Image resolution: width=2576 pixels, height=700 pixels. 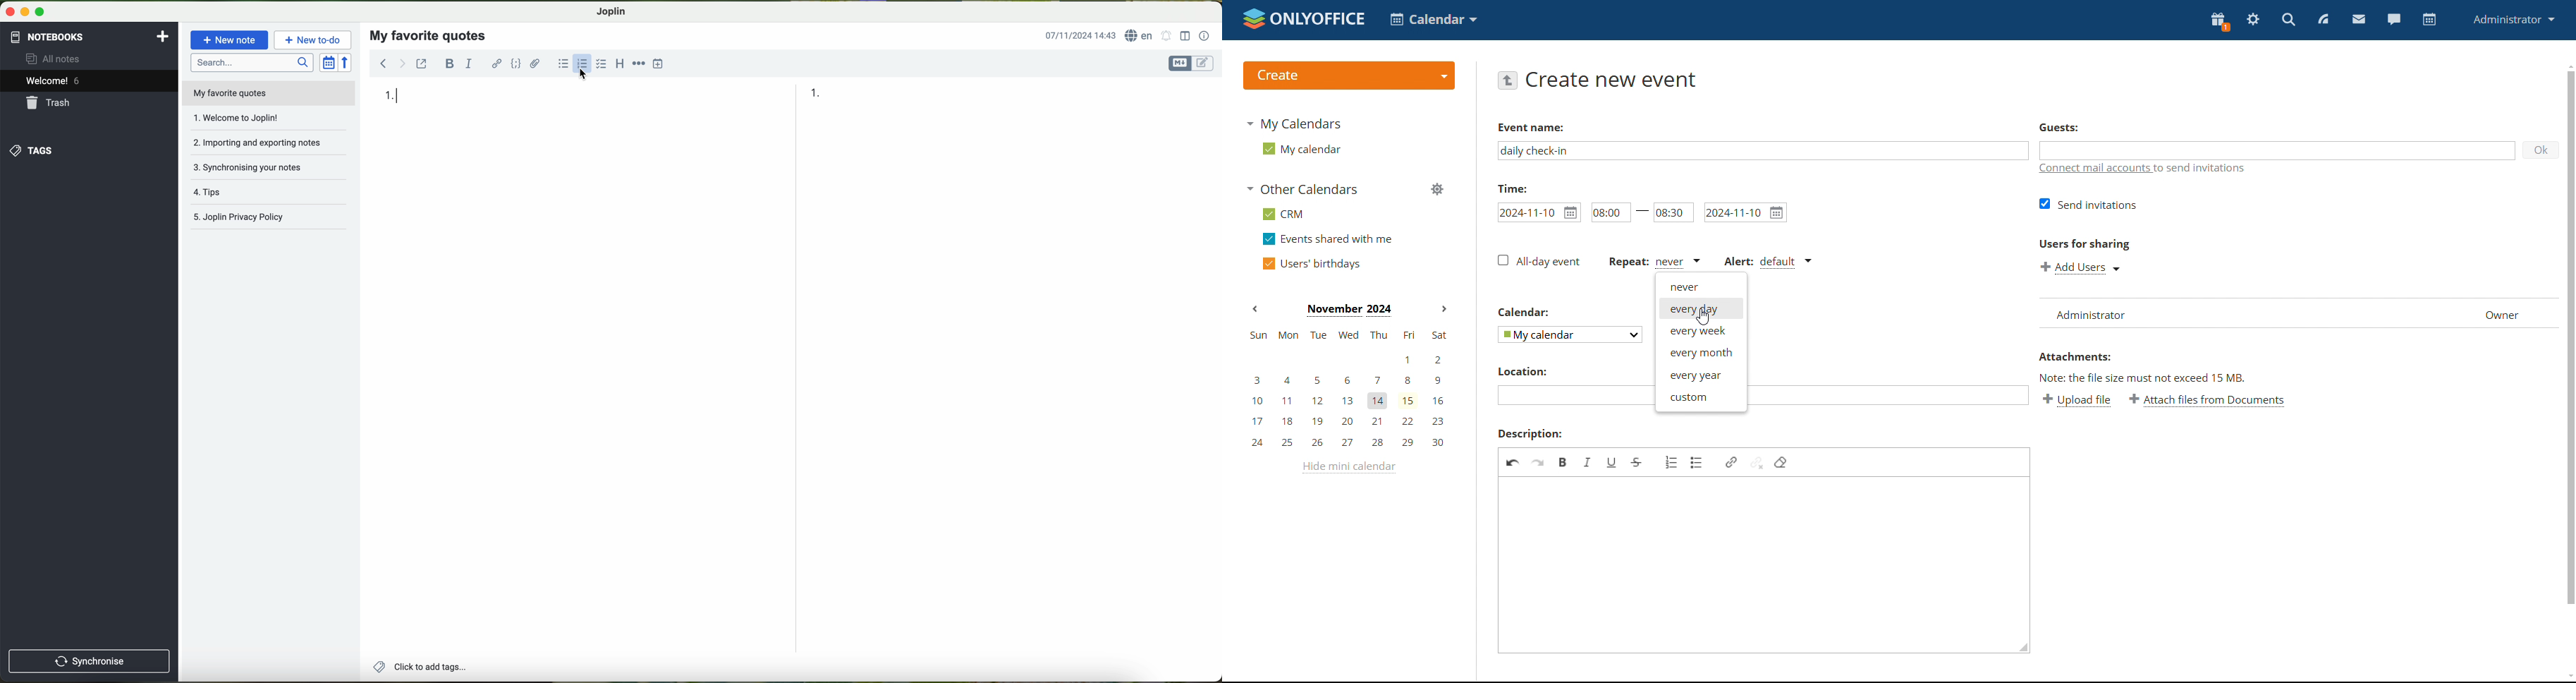 What do you see at coordinates (8, 14) in the screenshot?
I see `close` at bounding box center [8, 14].